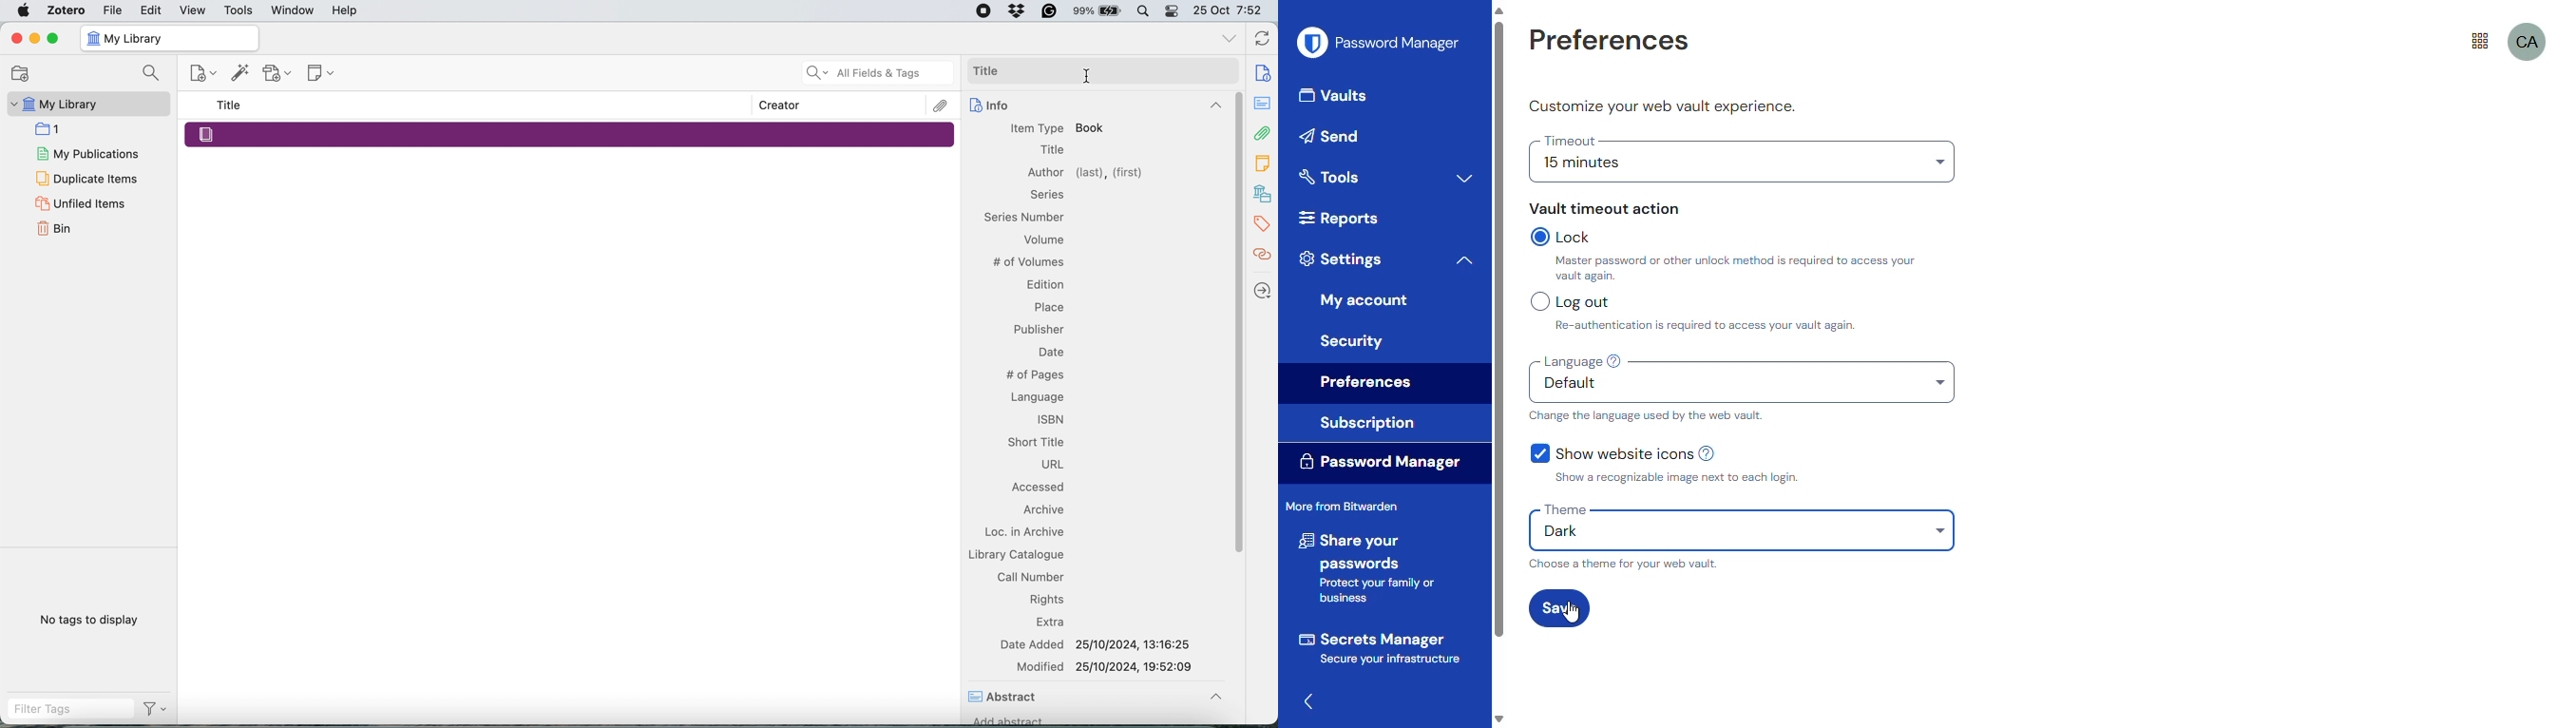  I want to click on Bin, so click(66, 227).